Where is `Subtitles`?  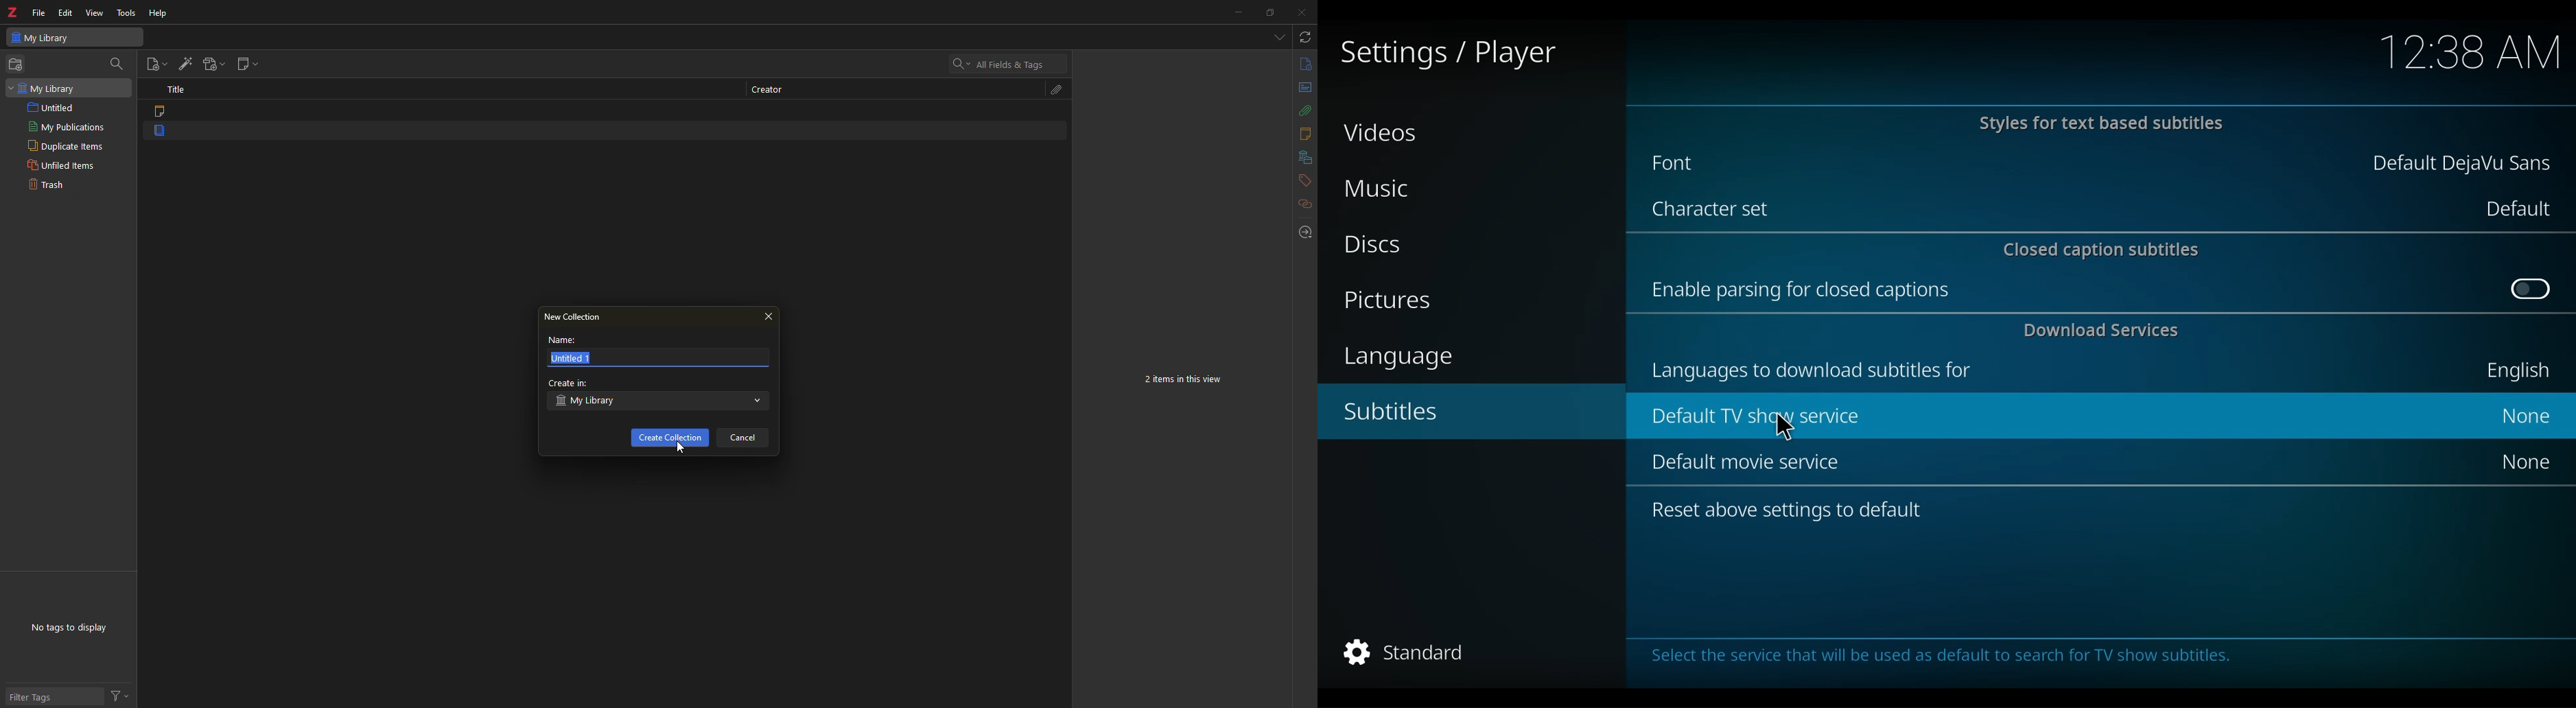
Subtitles is located at coordinates (1401, 414).